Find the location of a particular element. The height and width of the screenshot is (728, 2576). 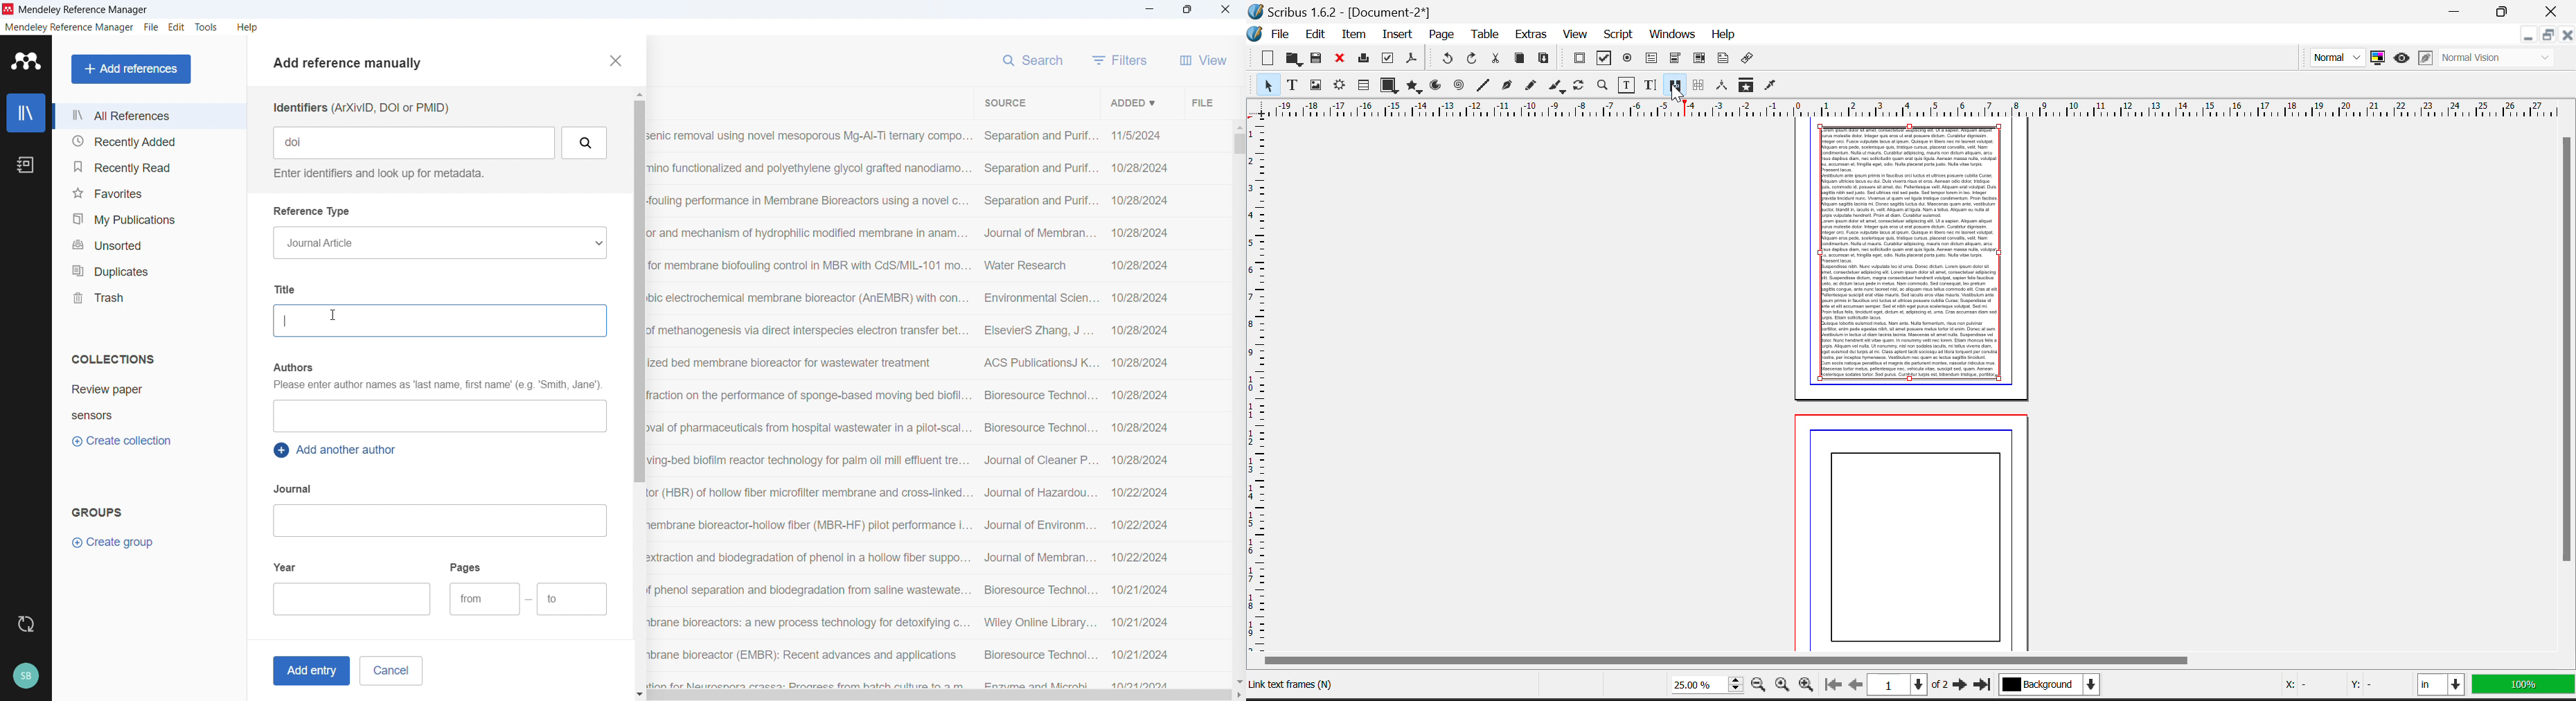

Normal is located at coordinates (2336, 57).